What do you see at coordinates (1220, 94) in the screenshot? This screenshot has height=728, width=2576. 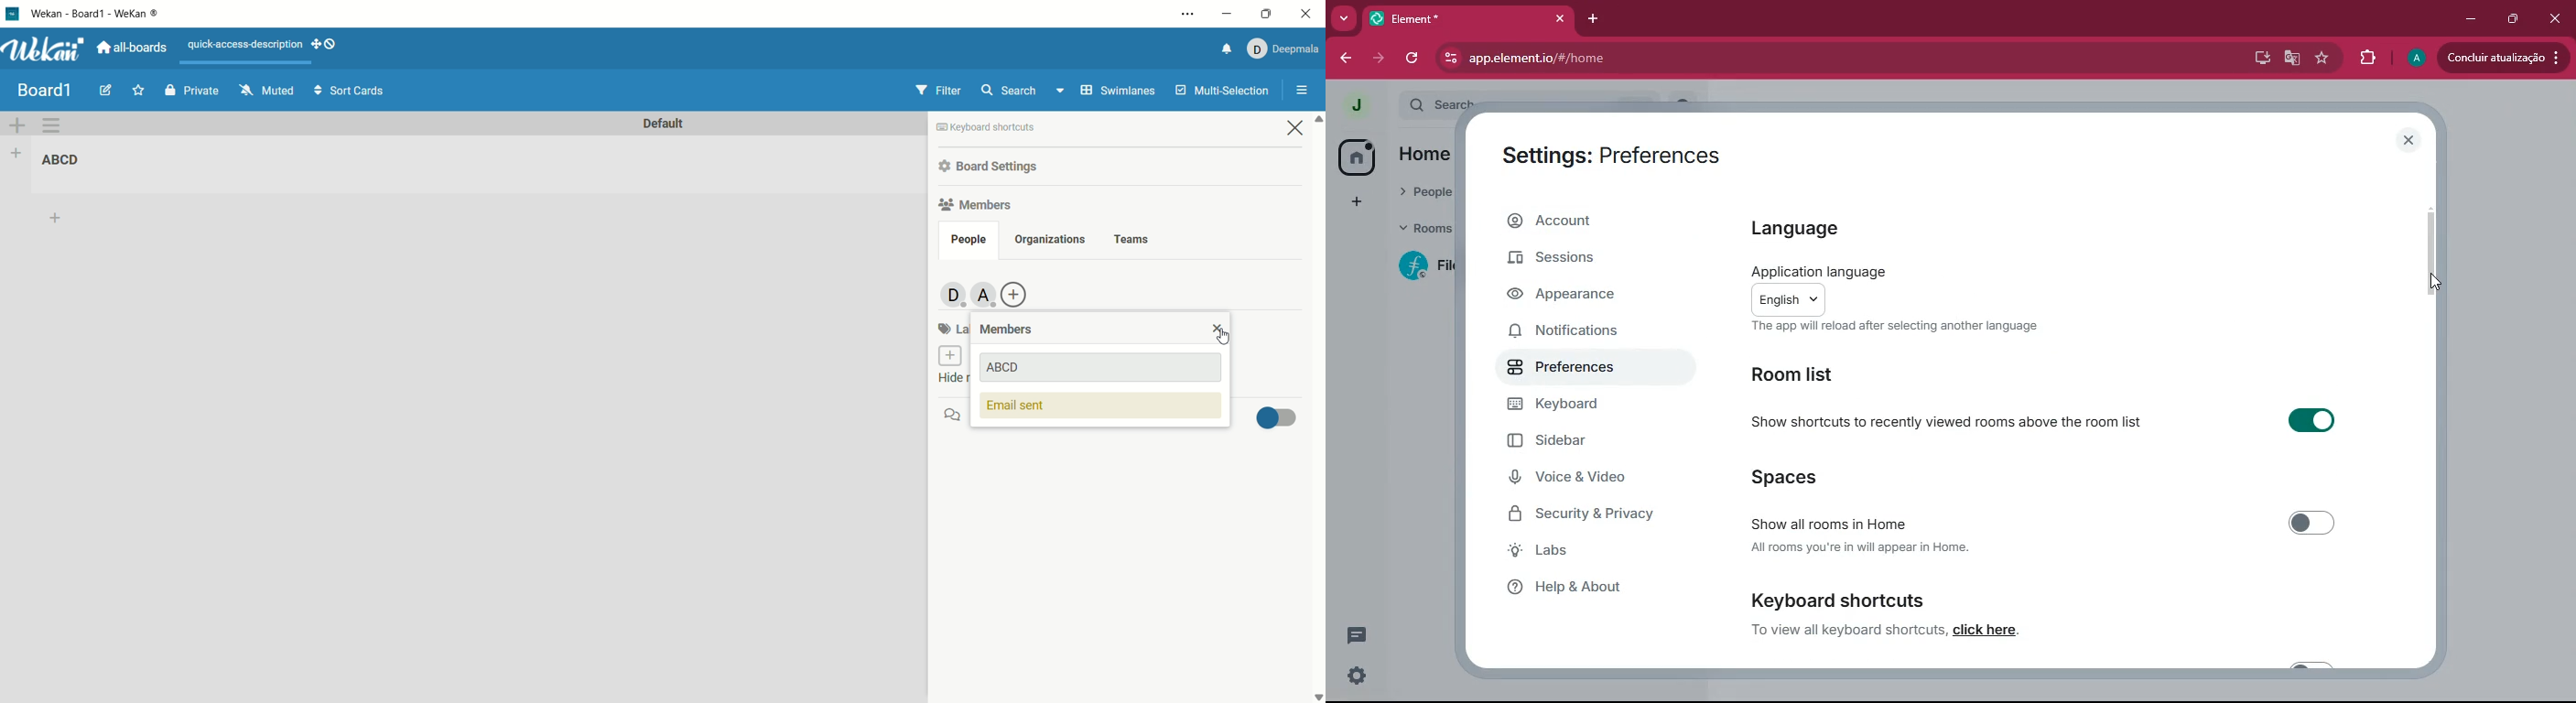 I see `multi-function` at bounding box center [1220, 94].